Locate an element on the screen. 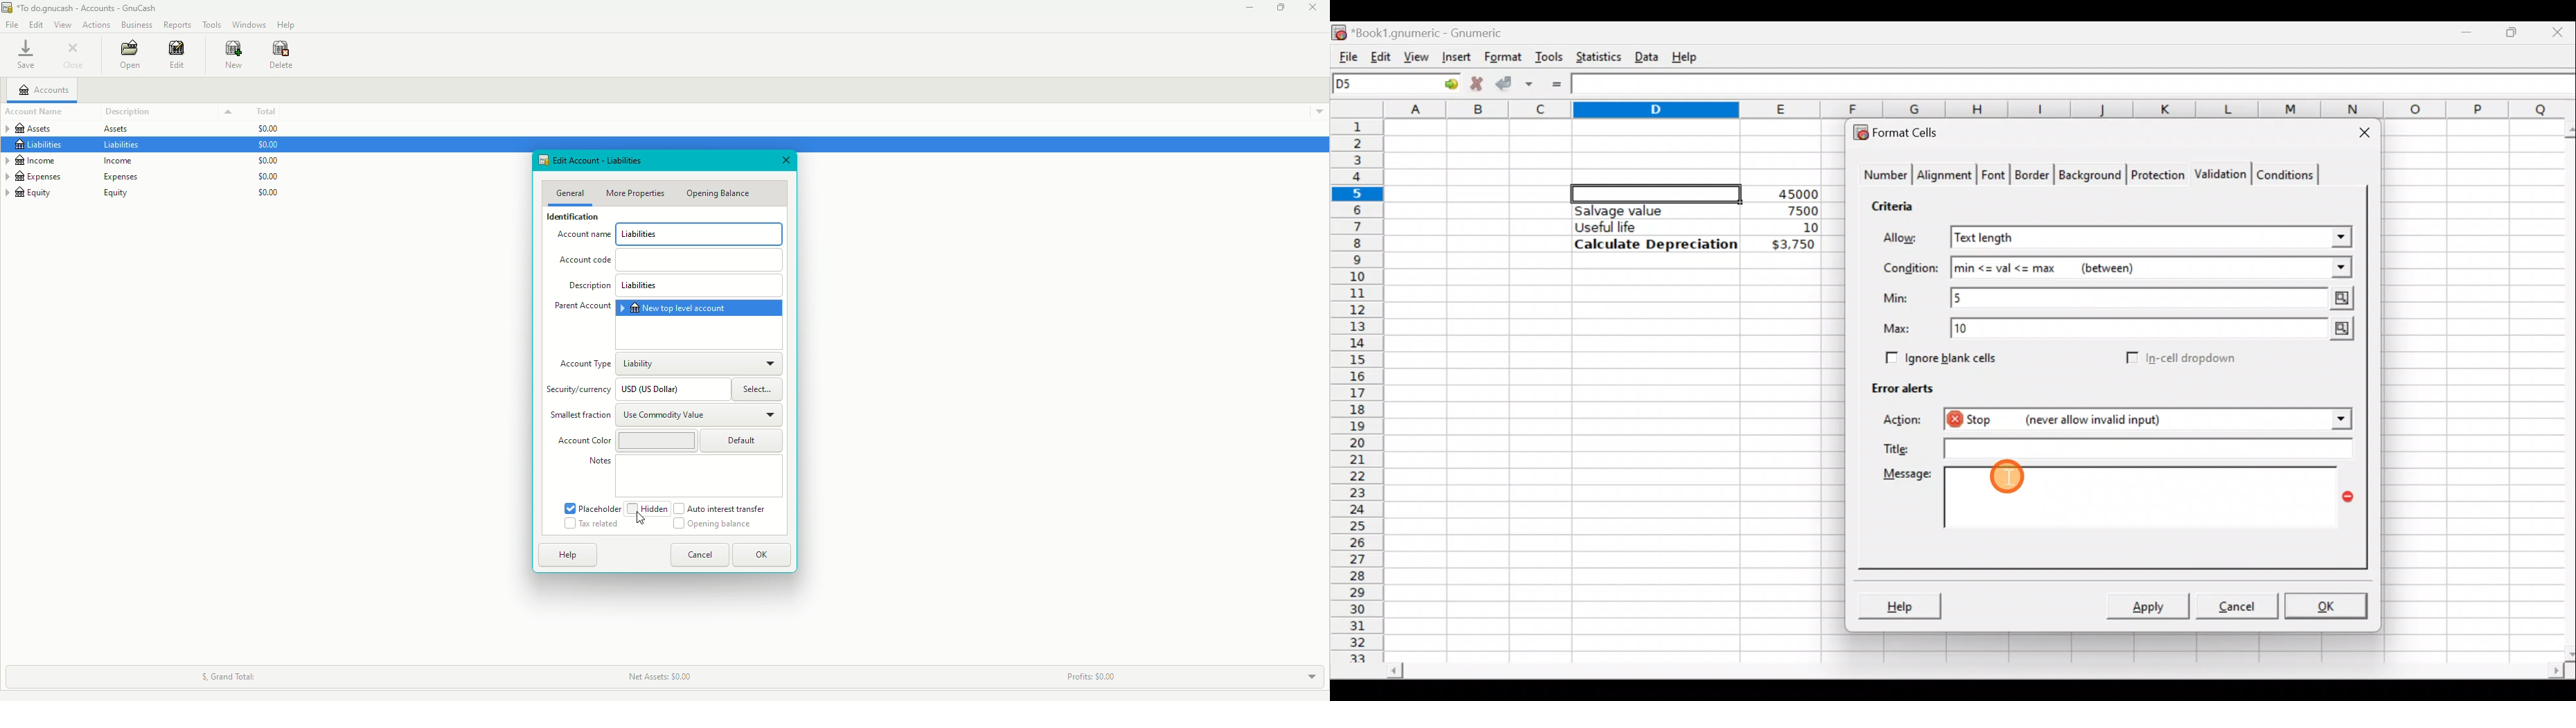 The height and width of the screenshot is (728, 2576). Delete is located at coordinates (284, 54).